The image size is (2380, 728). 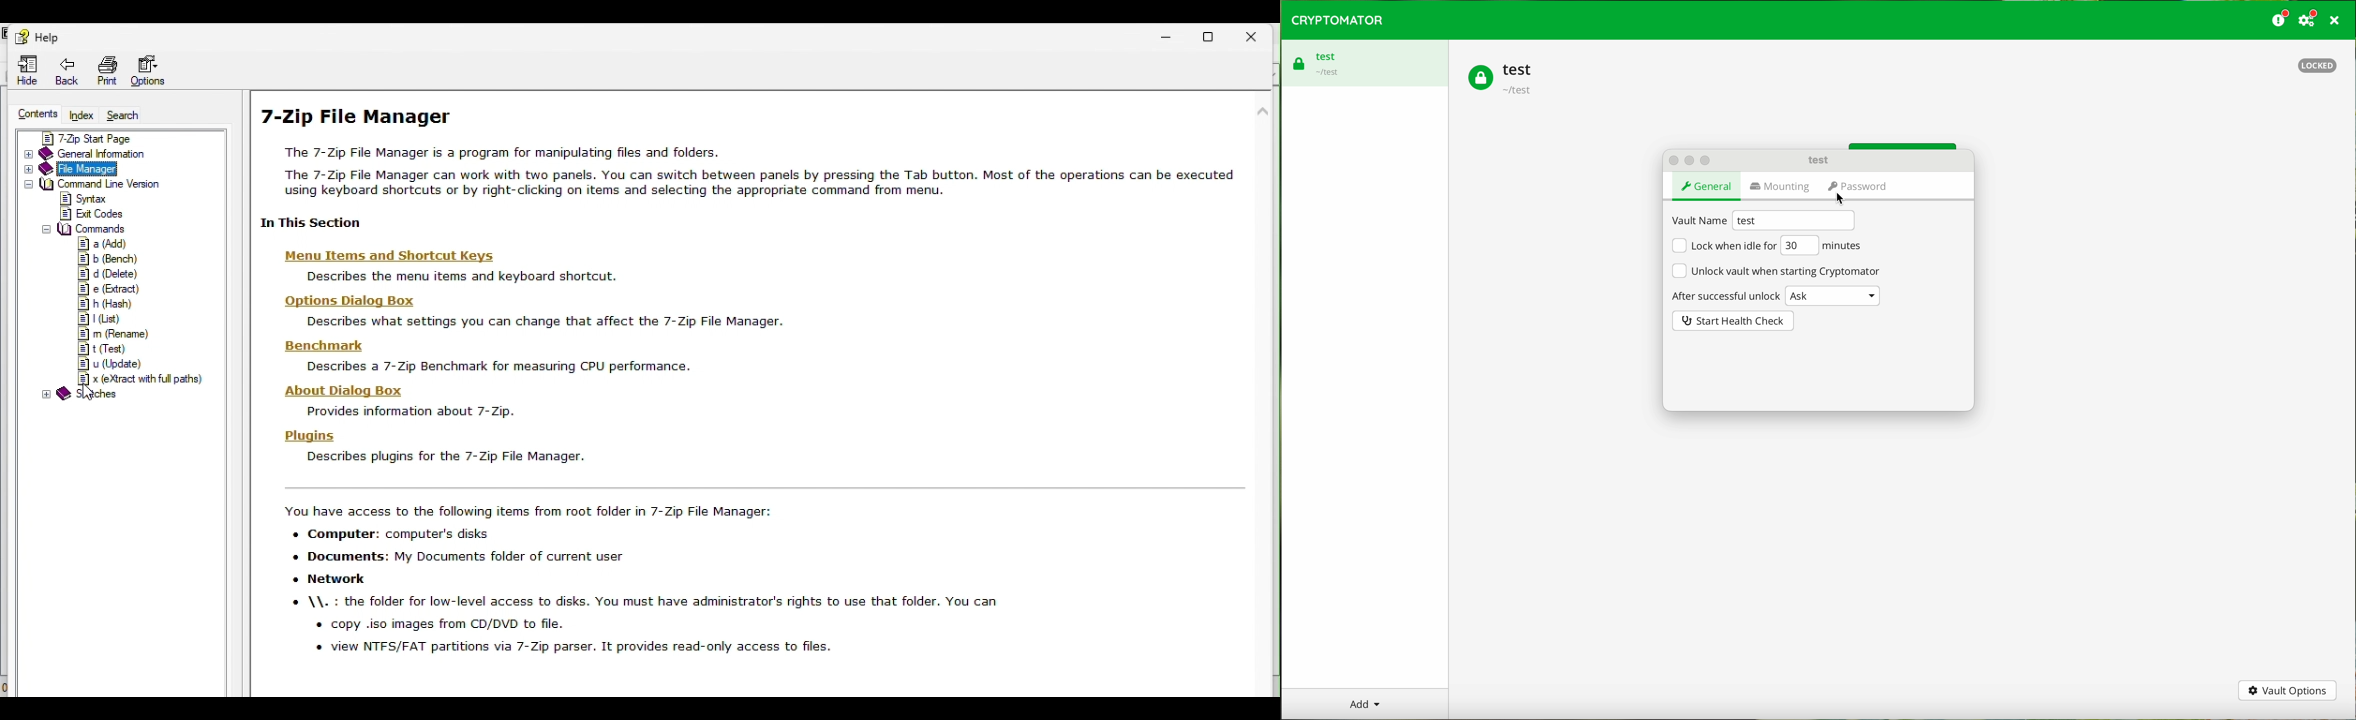 What do you see at coordinates (97, 154) in the screenshot?
I see `General information` at bounding box center [97, 154].